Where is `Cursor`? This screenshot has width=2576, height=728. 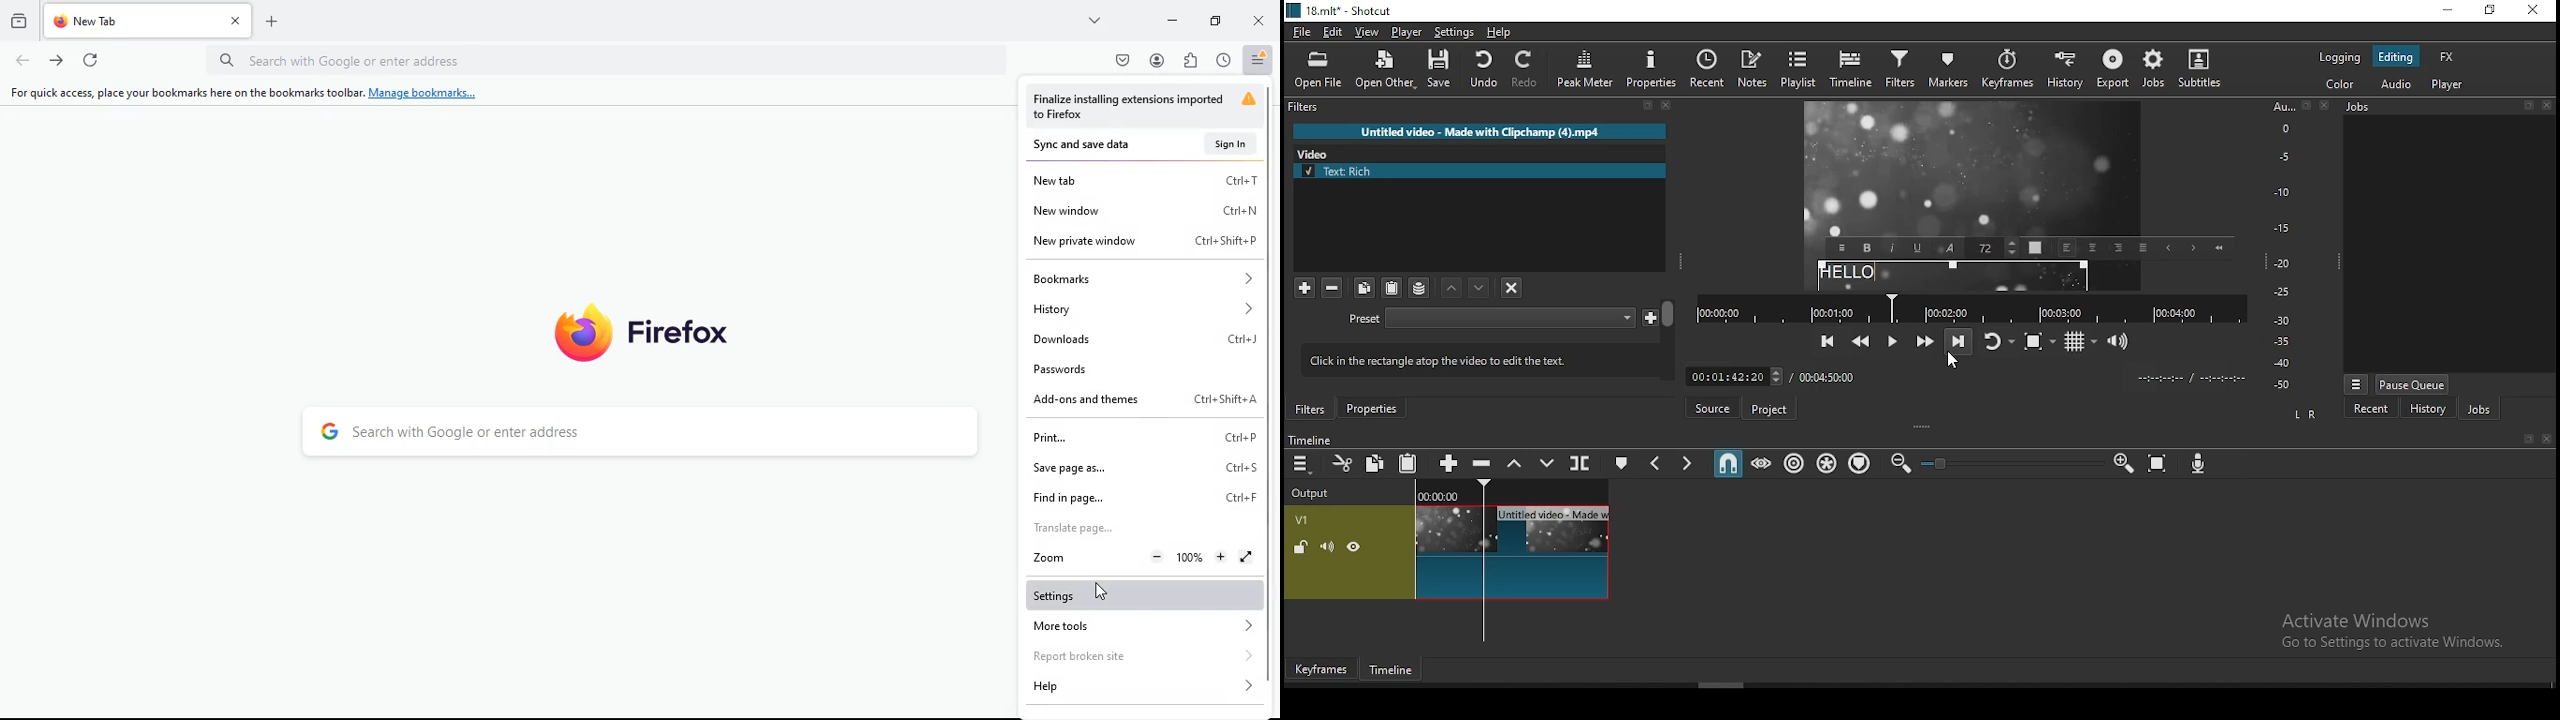 Cursor is located at coordinates (1102, 592).